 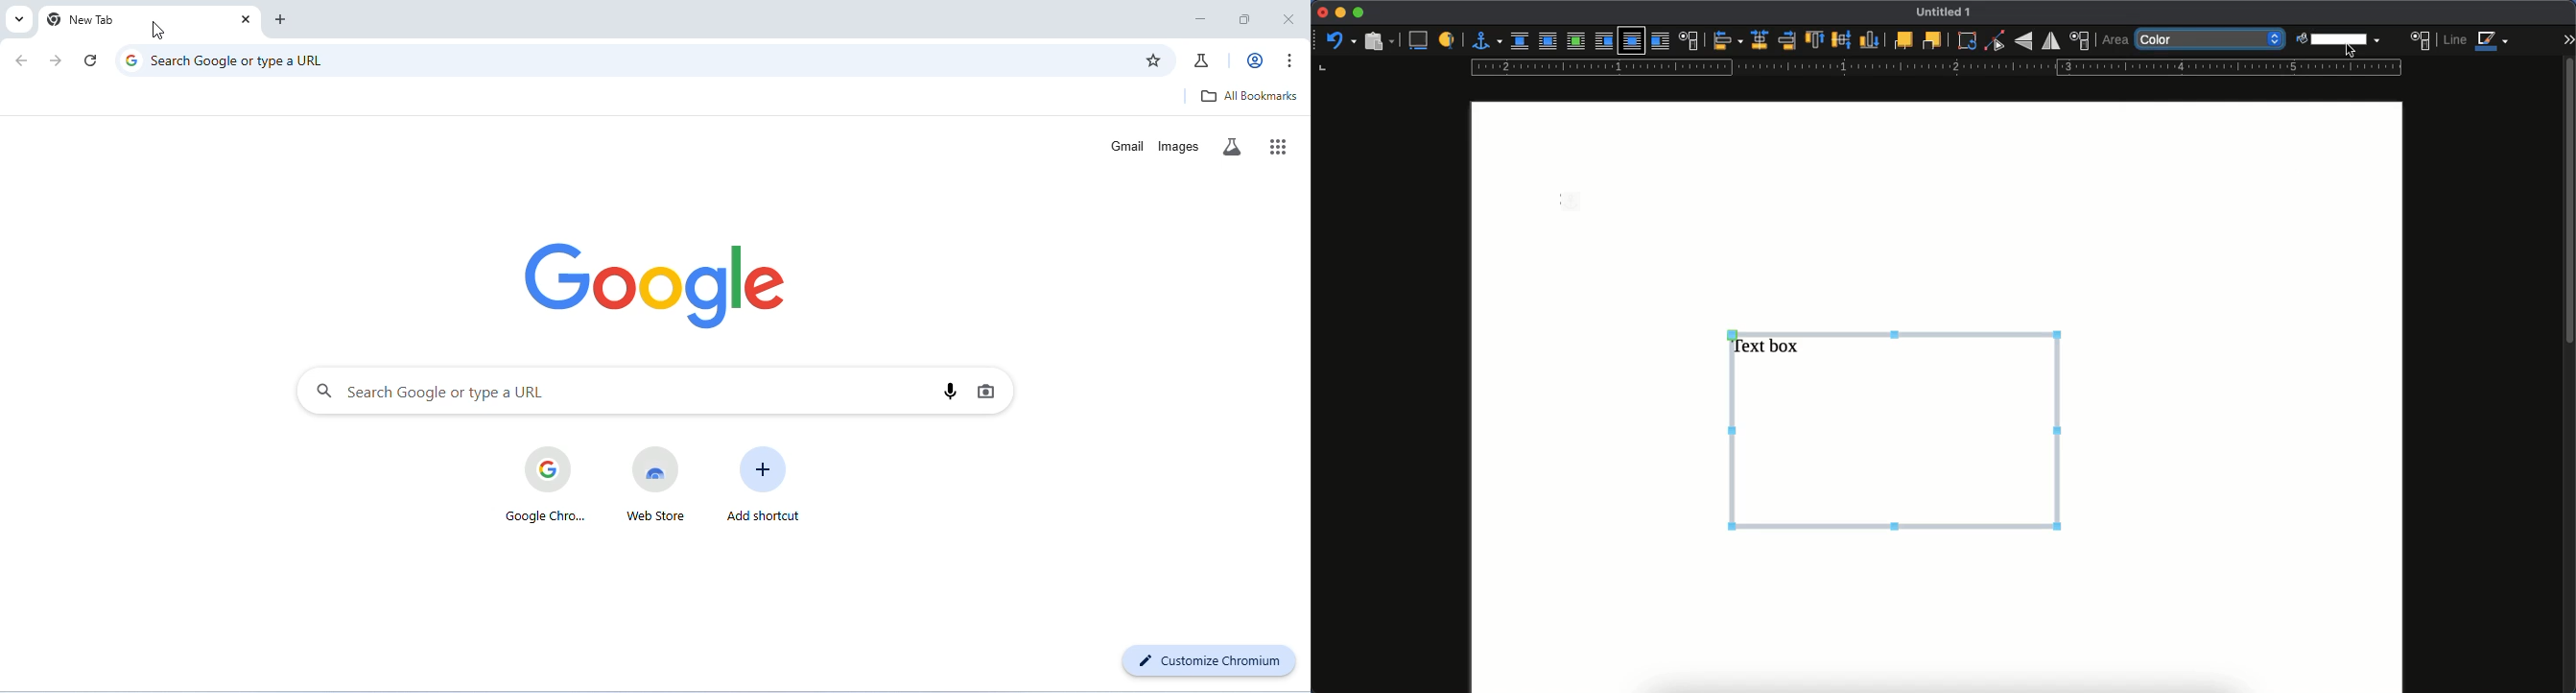 What do you see at coordinates (1547, 43) in the screenshot?
I see `parallel` at bounding box center [1547, 43].